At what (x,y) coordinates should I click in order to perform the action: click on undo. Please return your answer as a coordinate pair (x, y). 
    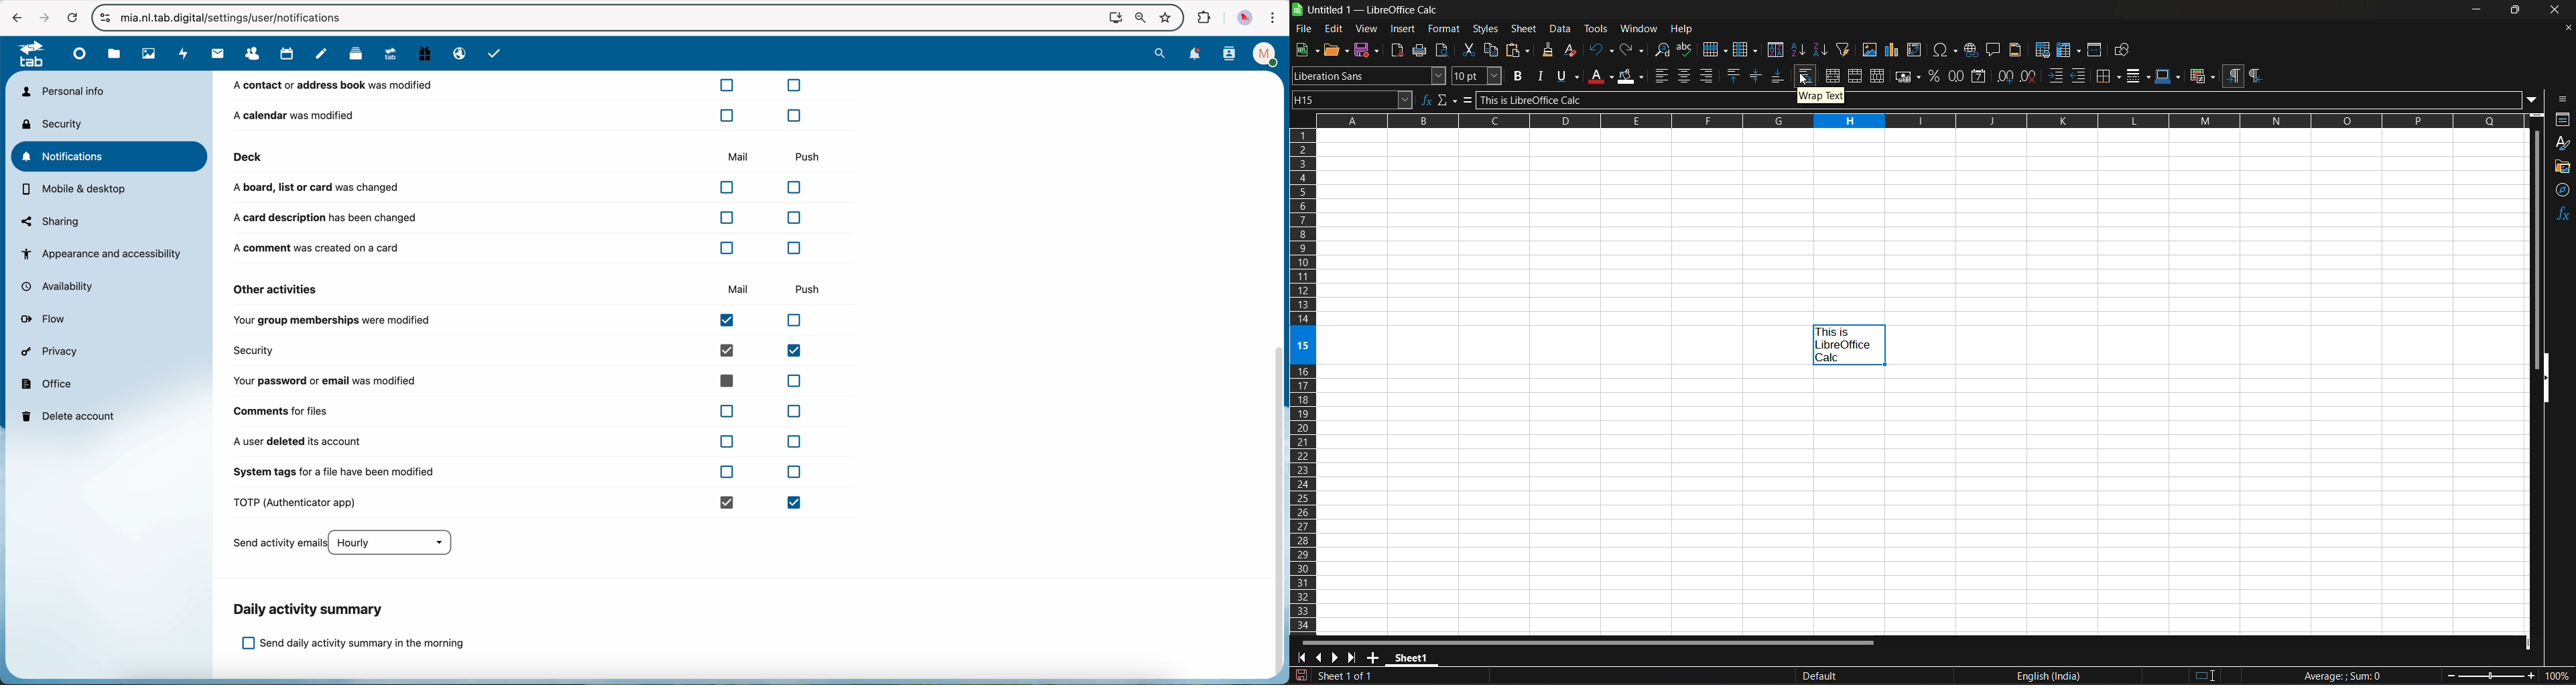
    Looking at the image, I should click on (1600, 50).